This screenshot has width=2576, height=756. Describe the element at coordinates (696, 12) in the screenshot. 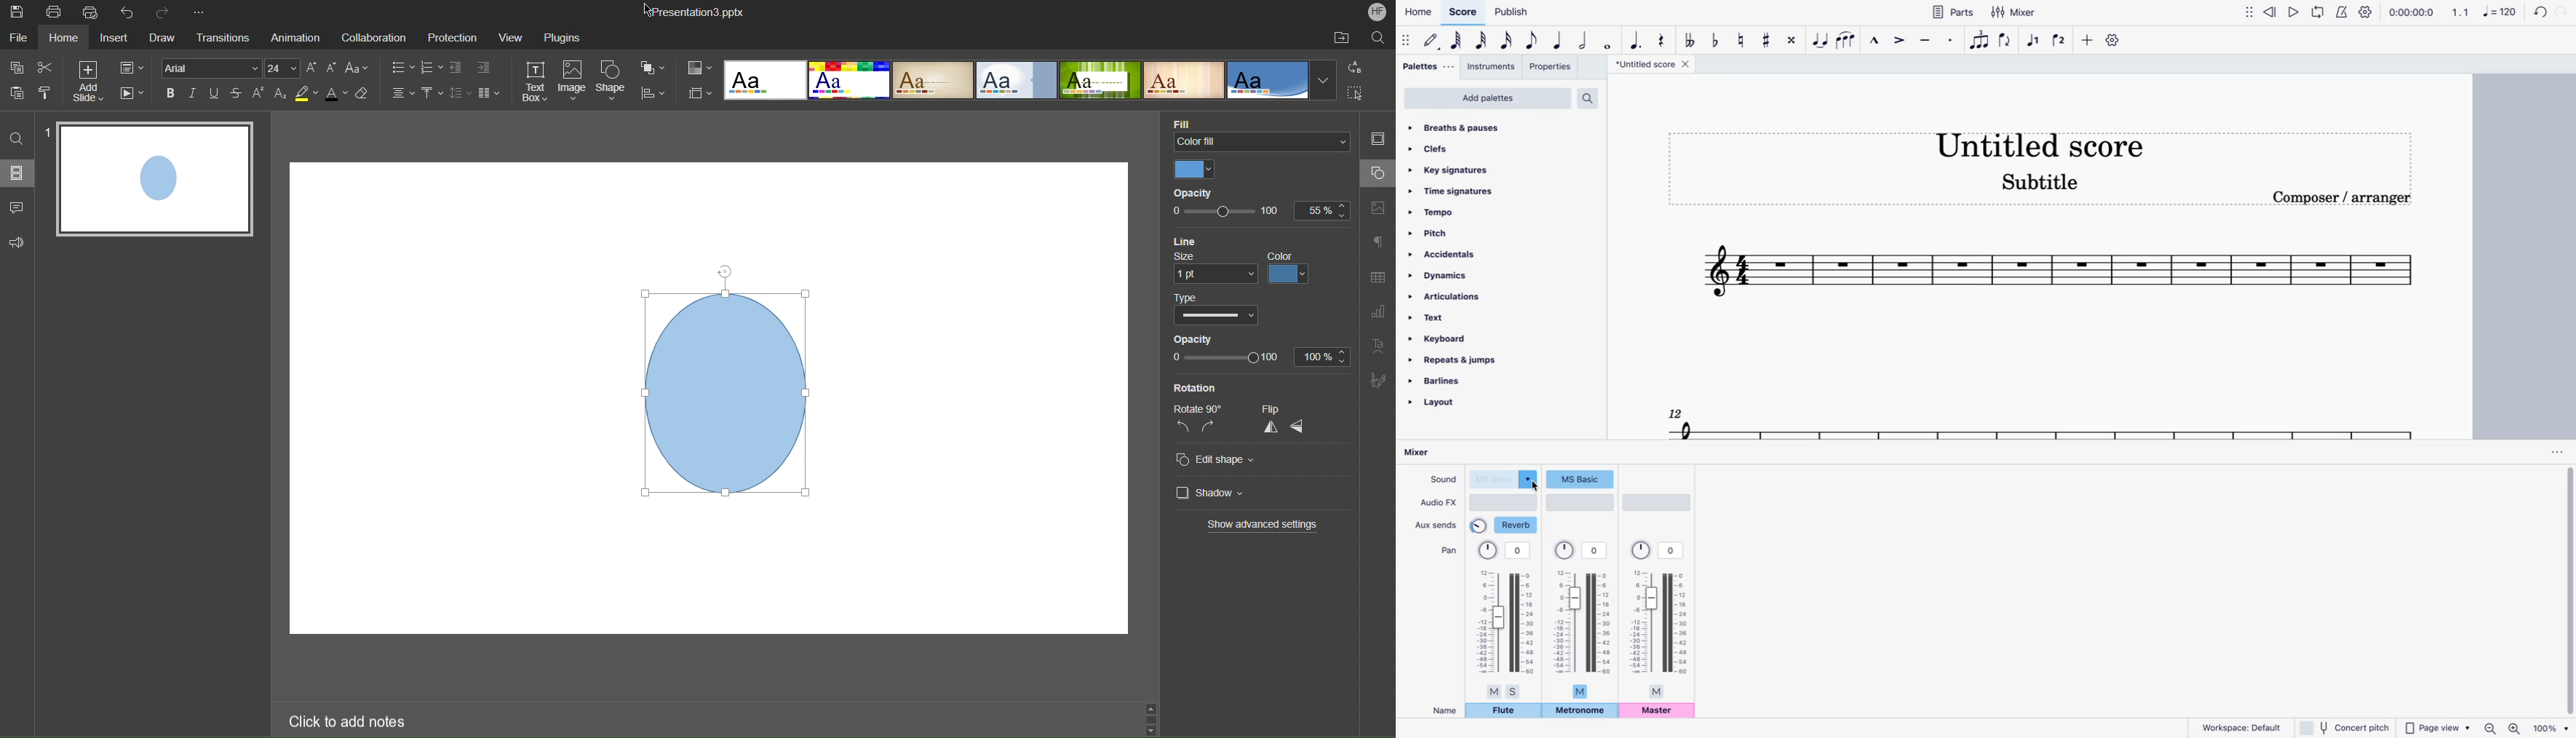

I see `Presentation3.pptx` at that location.